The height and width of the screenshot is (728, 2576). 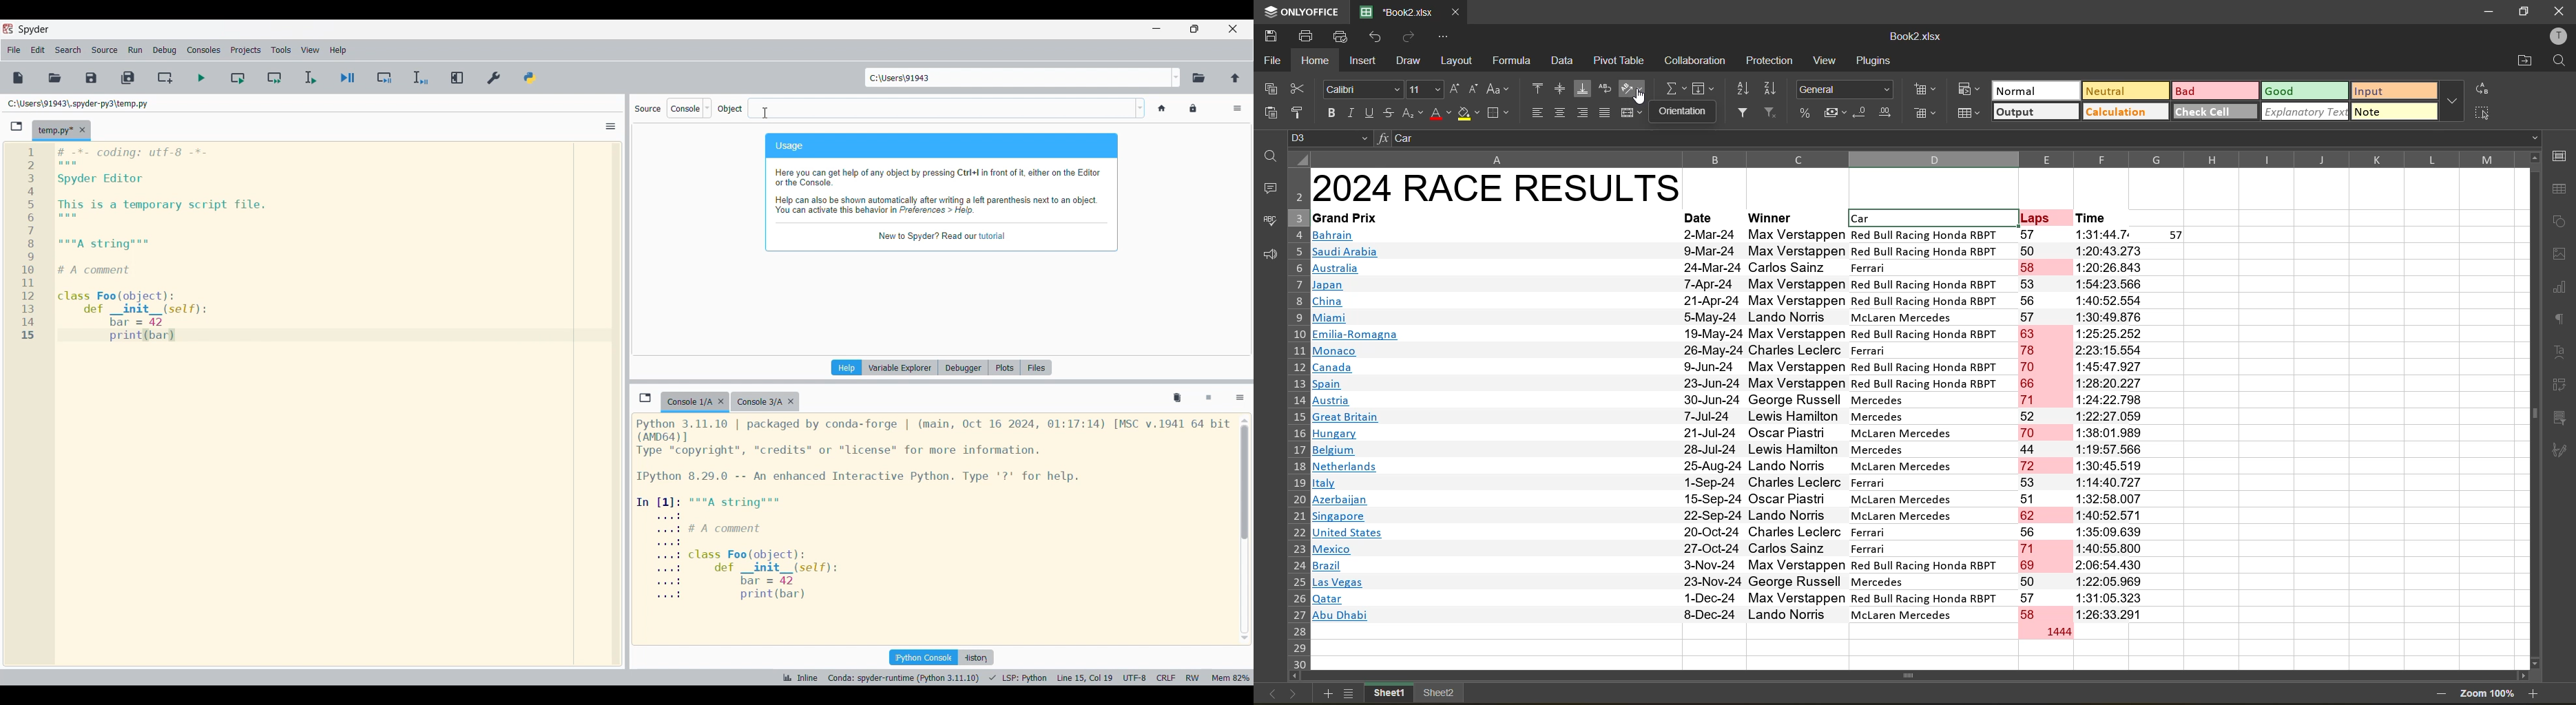 I want to click on Remove all variables from namespace, so click(x=1177, y=398).